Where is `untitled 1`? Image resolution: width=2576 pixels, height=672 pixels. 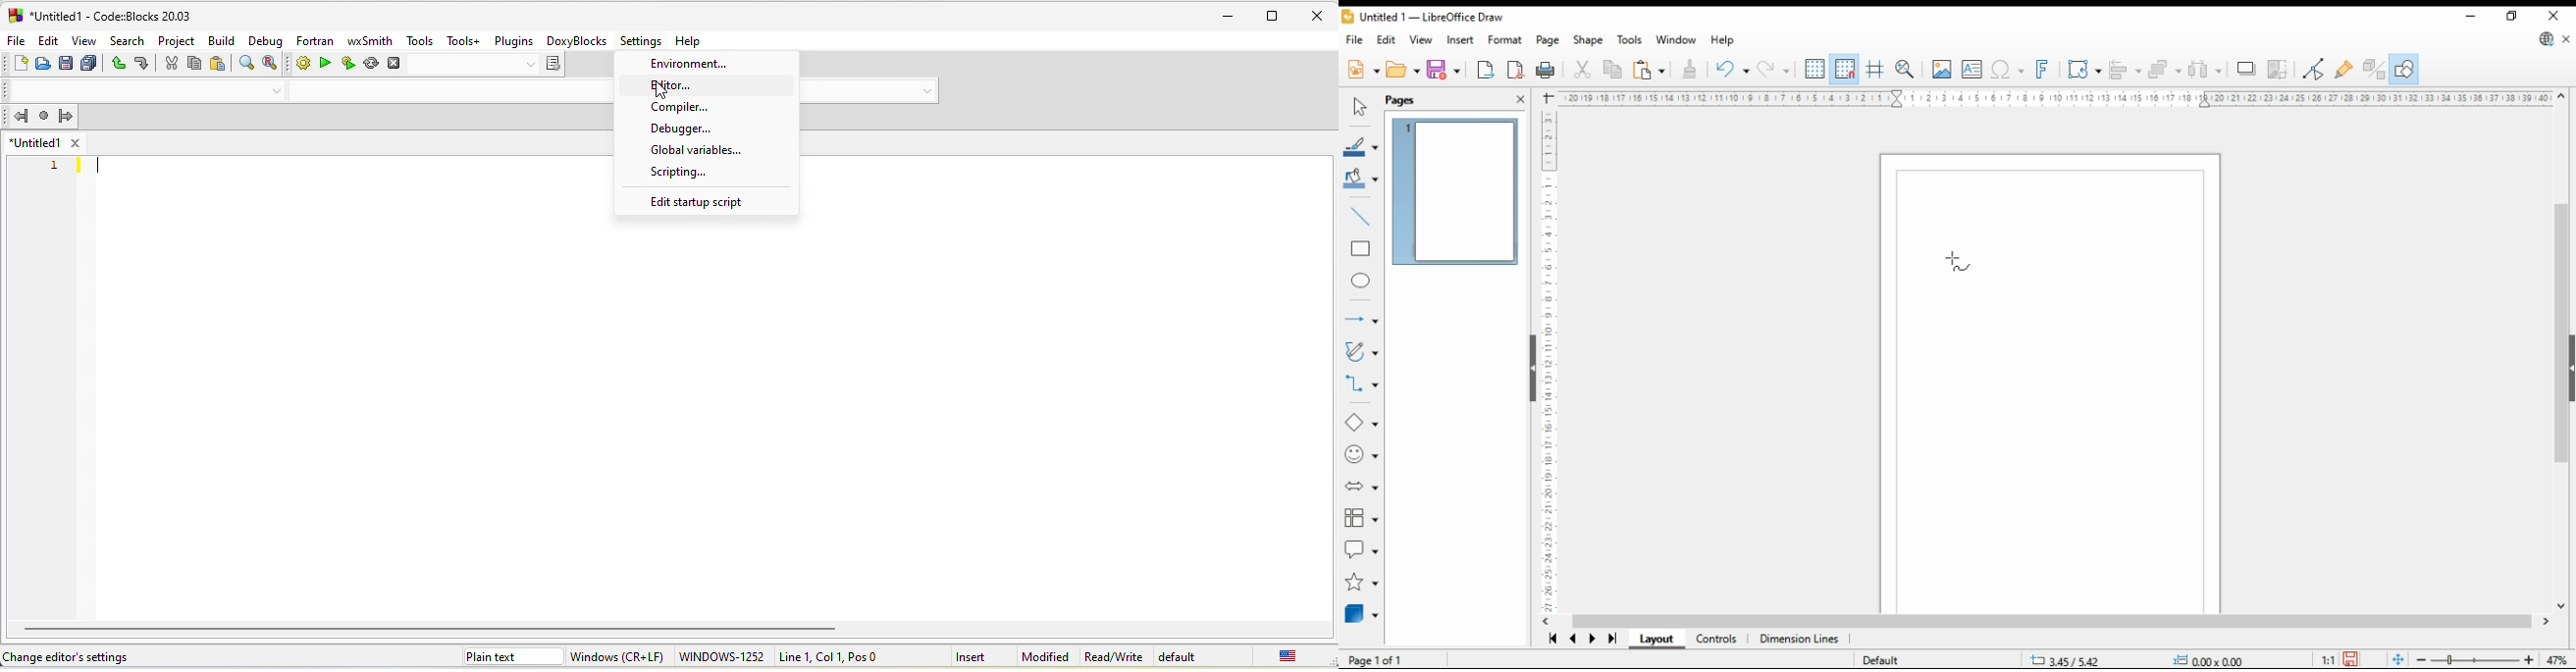
untitled 1 is located at coordinates (34, 142).